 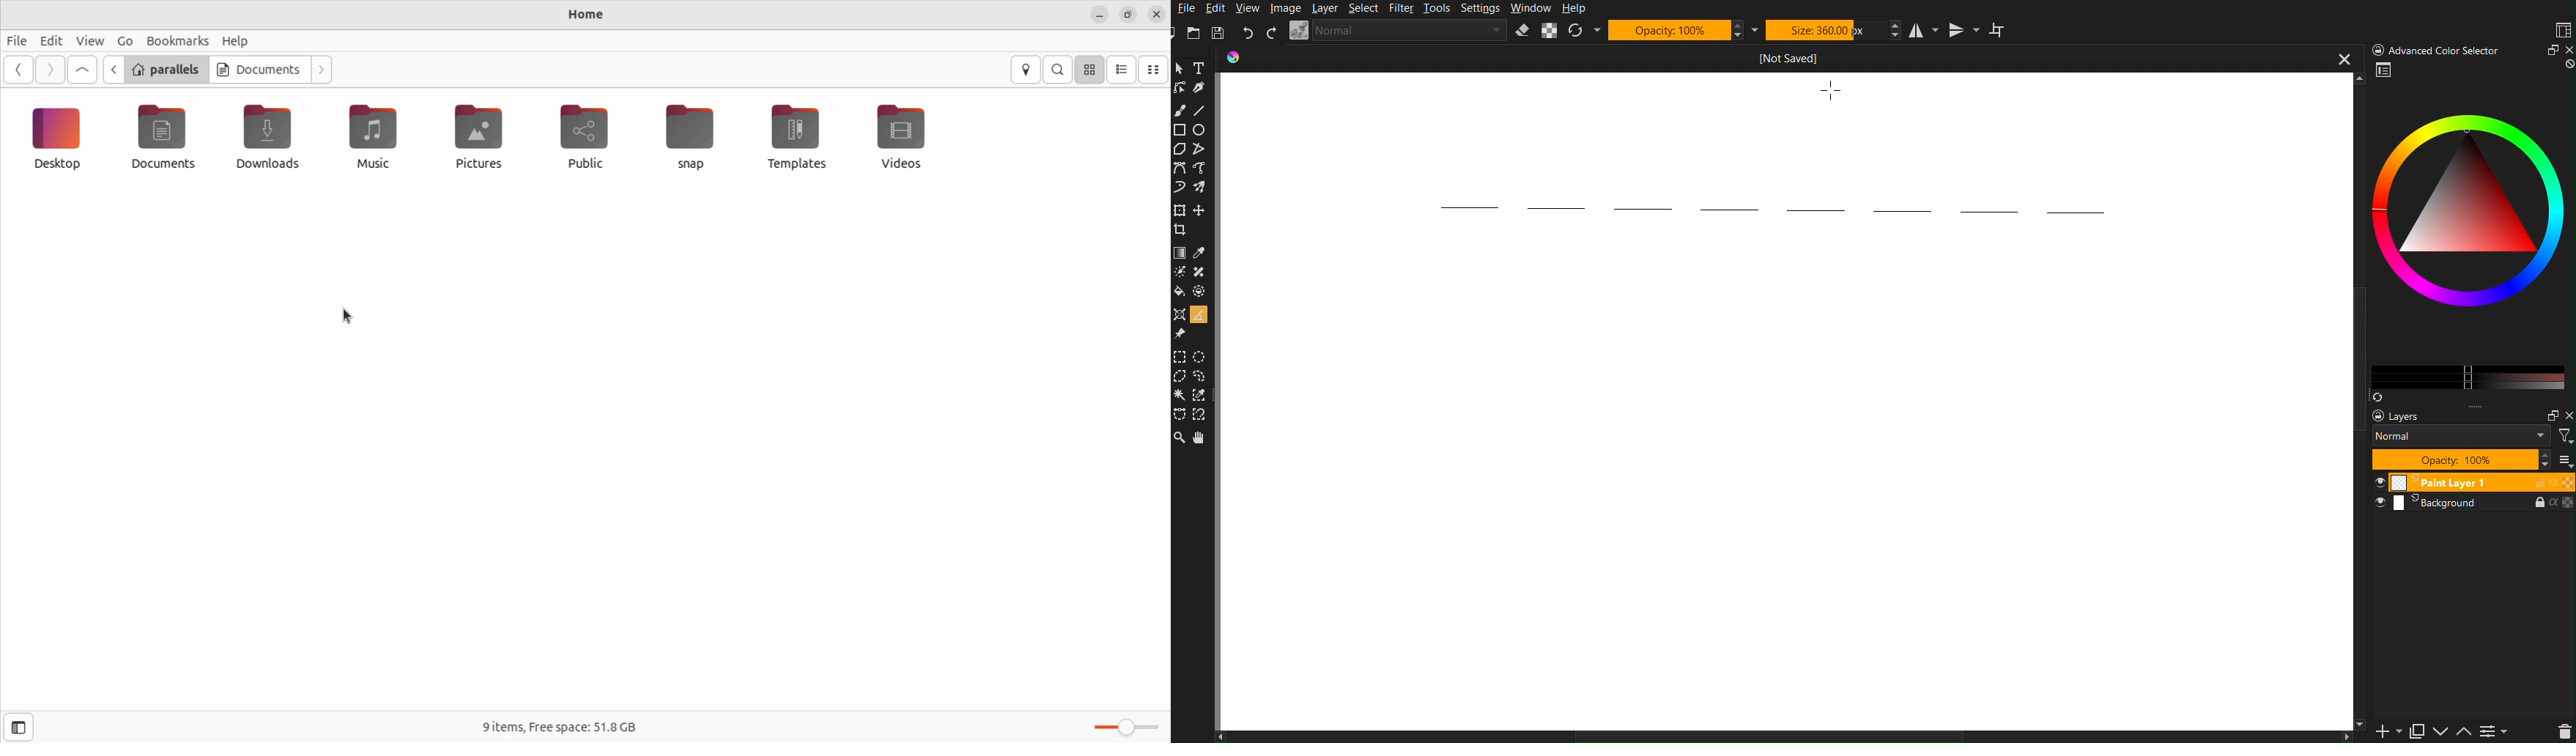 What do you see at coordinates (1574, 8) in the screenshot?
I see `Help` at bounding box center [1574, 8].